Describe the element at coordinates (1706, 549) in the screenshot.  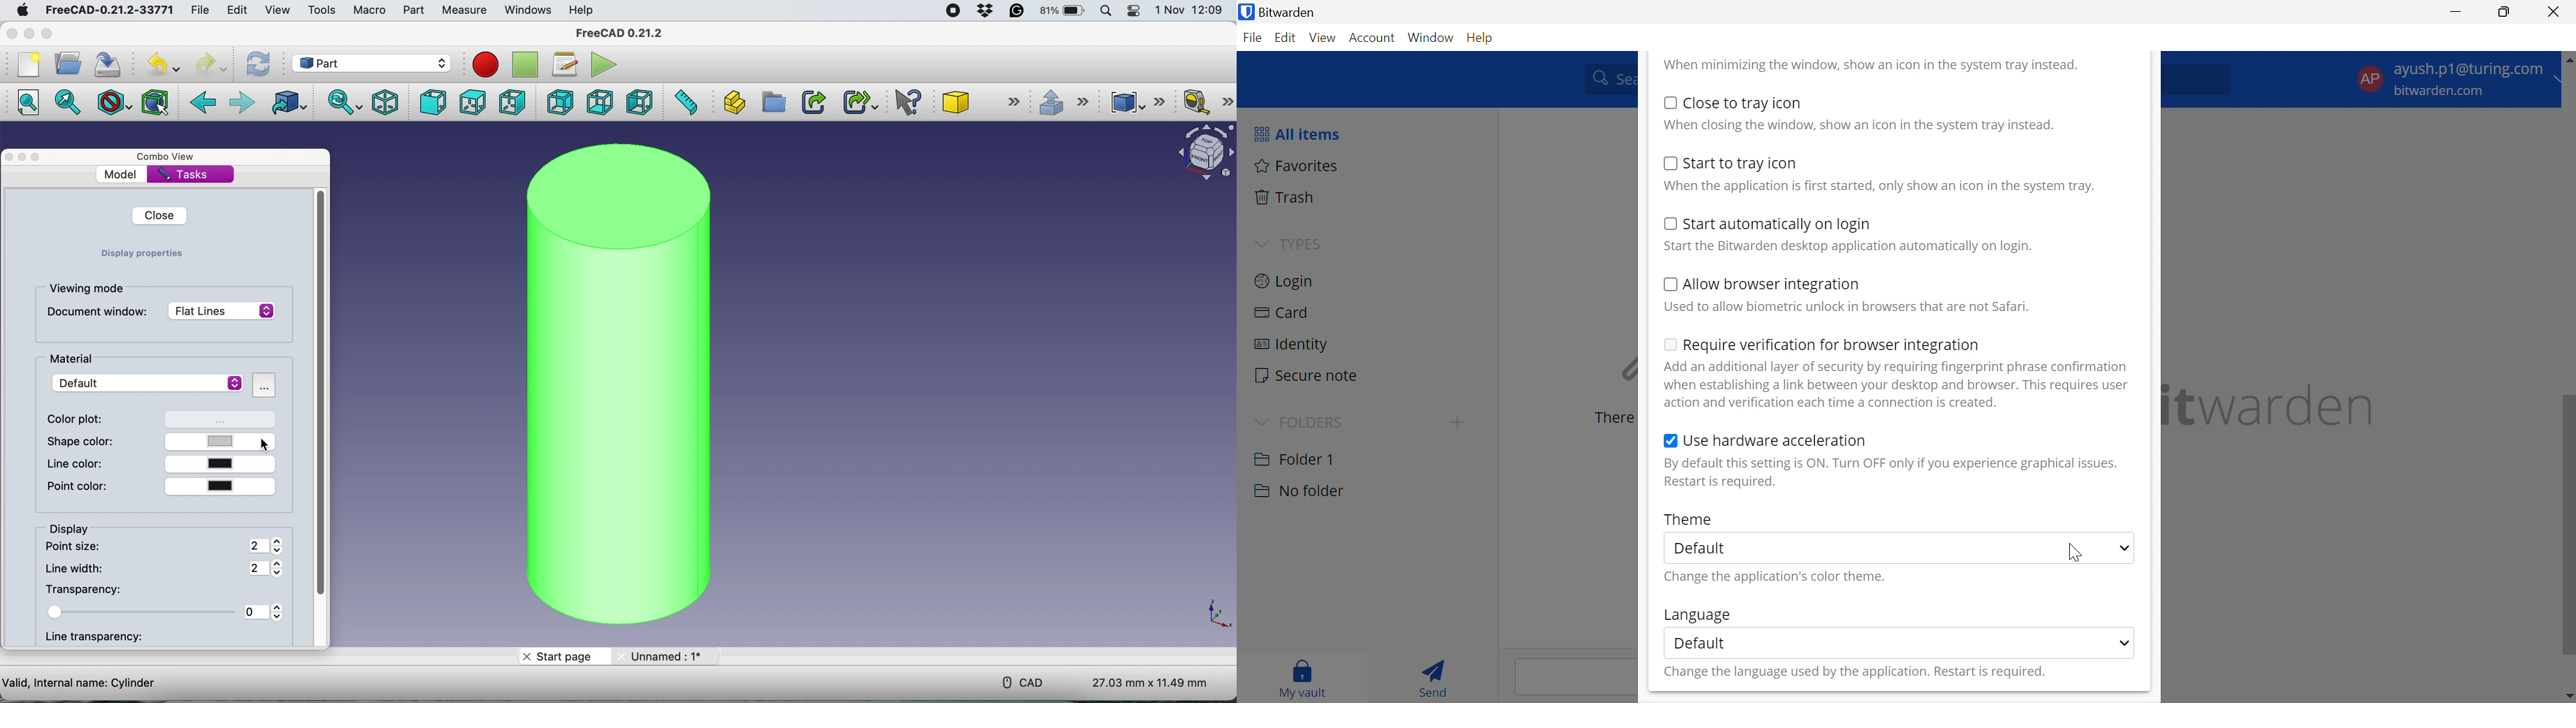
I see `Default` at that location.